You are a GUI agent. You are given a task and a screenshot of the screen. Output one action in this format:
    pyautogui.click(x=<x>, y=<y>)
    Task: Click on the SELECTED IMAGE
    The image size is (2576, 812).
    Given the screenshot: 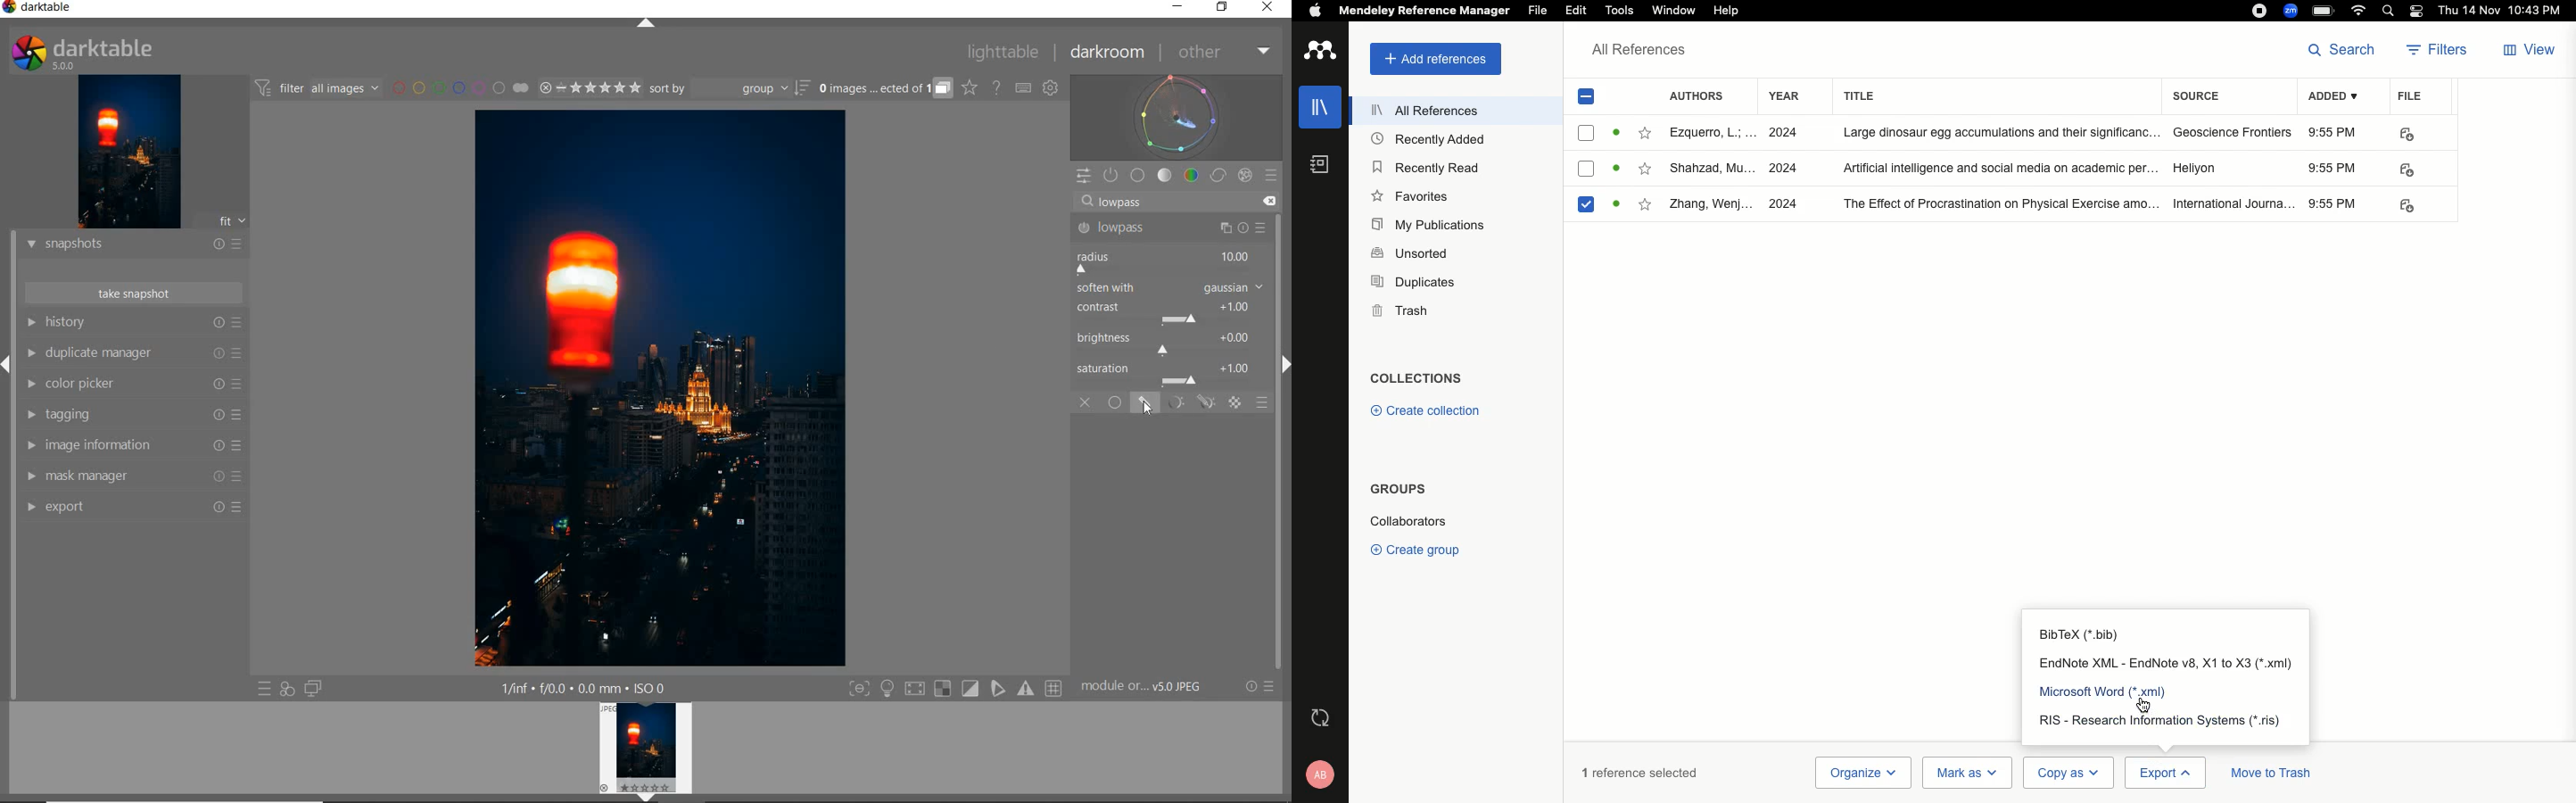 What is the action you would take?
    pyautogui.click(x=664, y=390)
    